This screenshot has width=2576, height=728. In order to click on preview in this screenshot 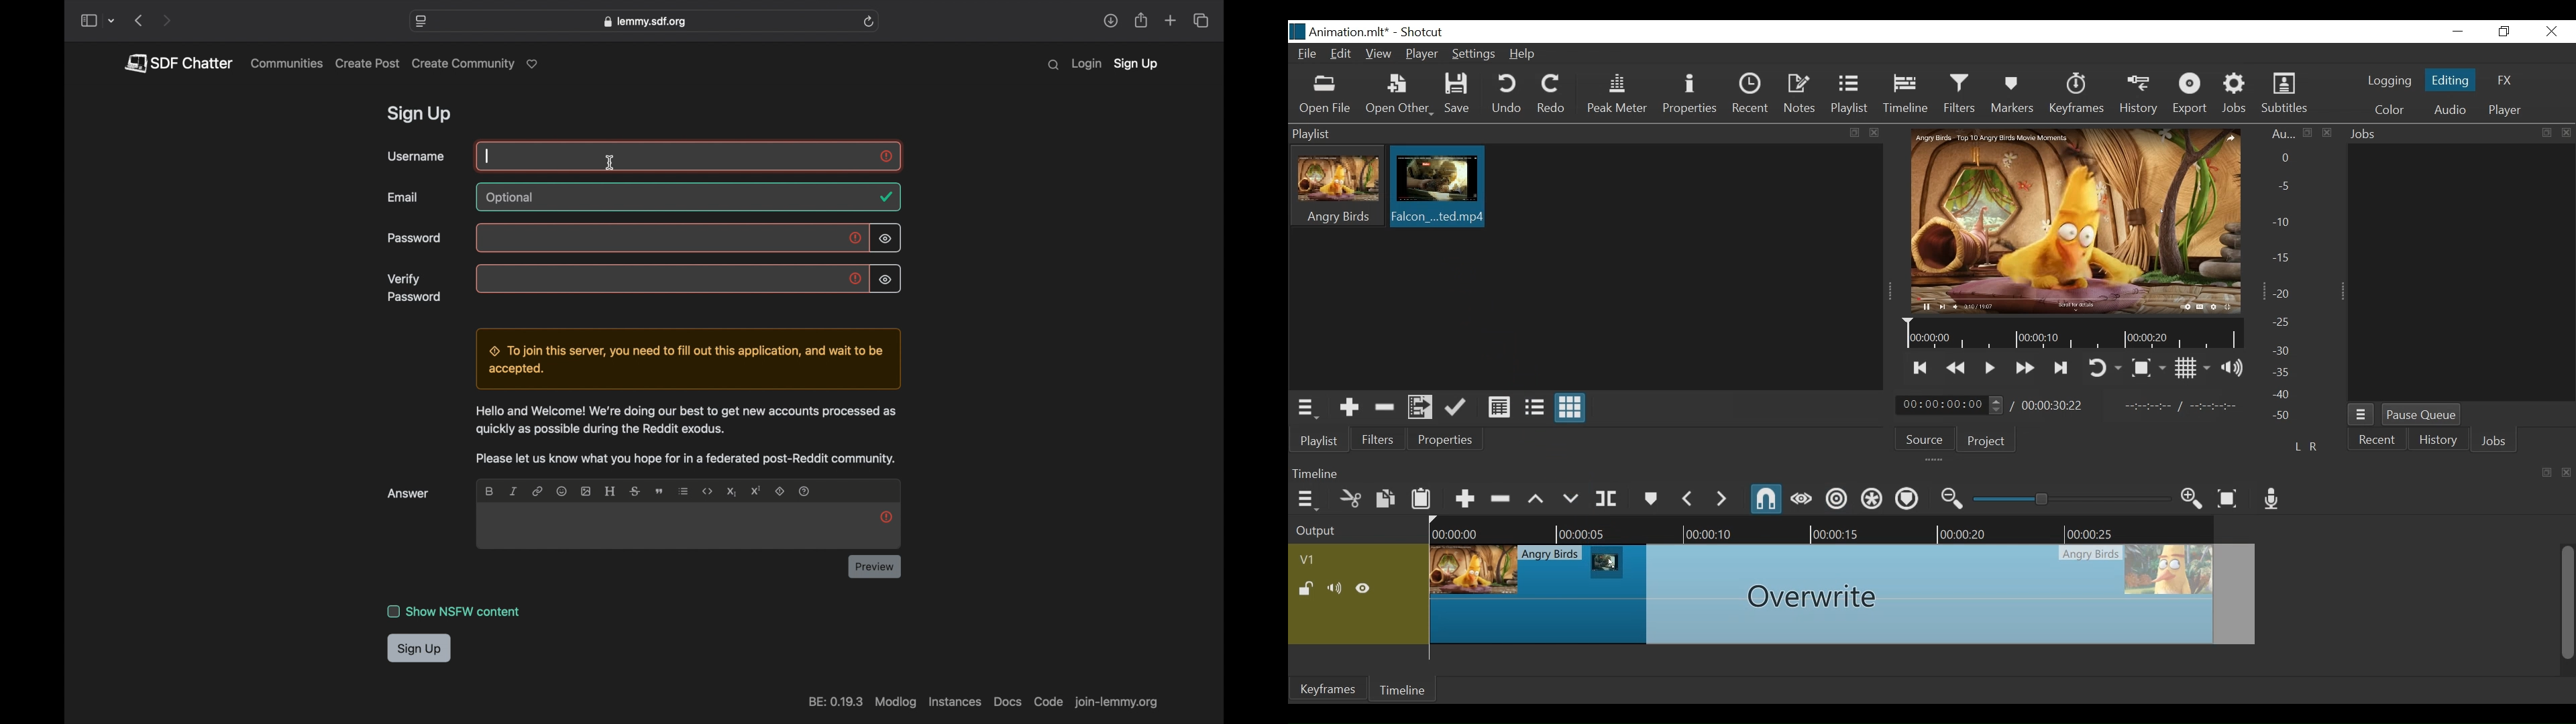, I will do `click(875, 566)`.